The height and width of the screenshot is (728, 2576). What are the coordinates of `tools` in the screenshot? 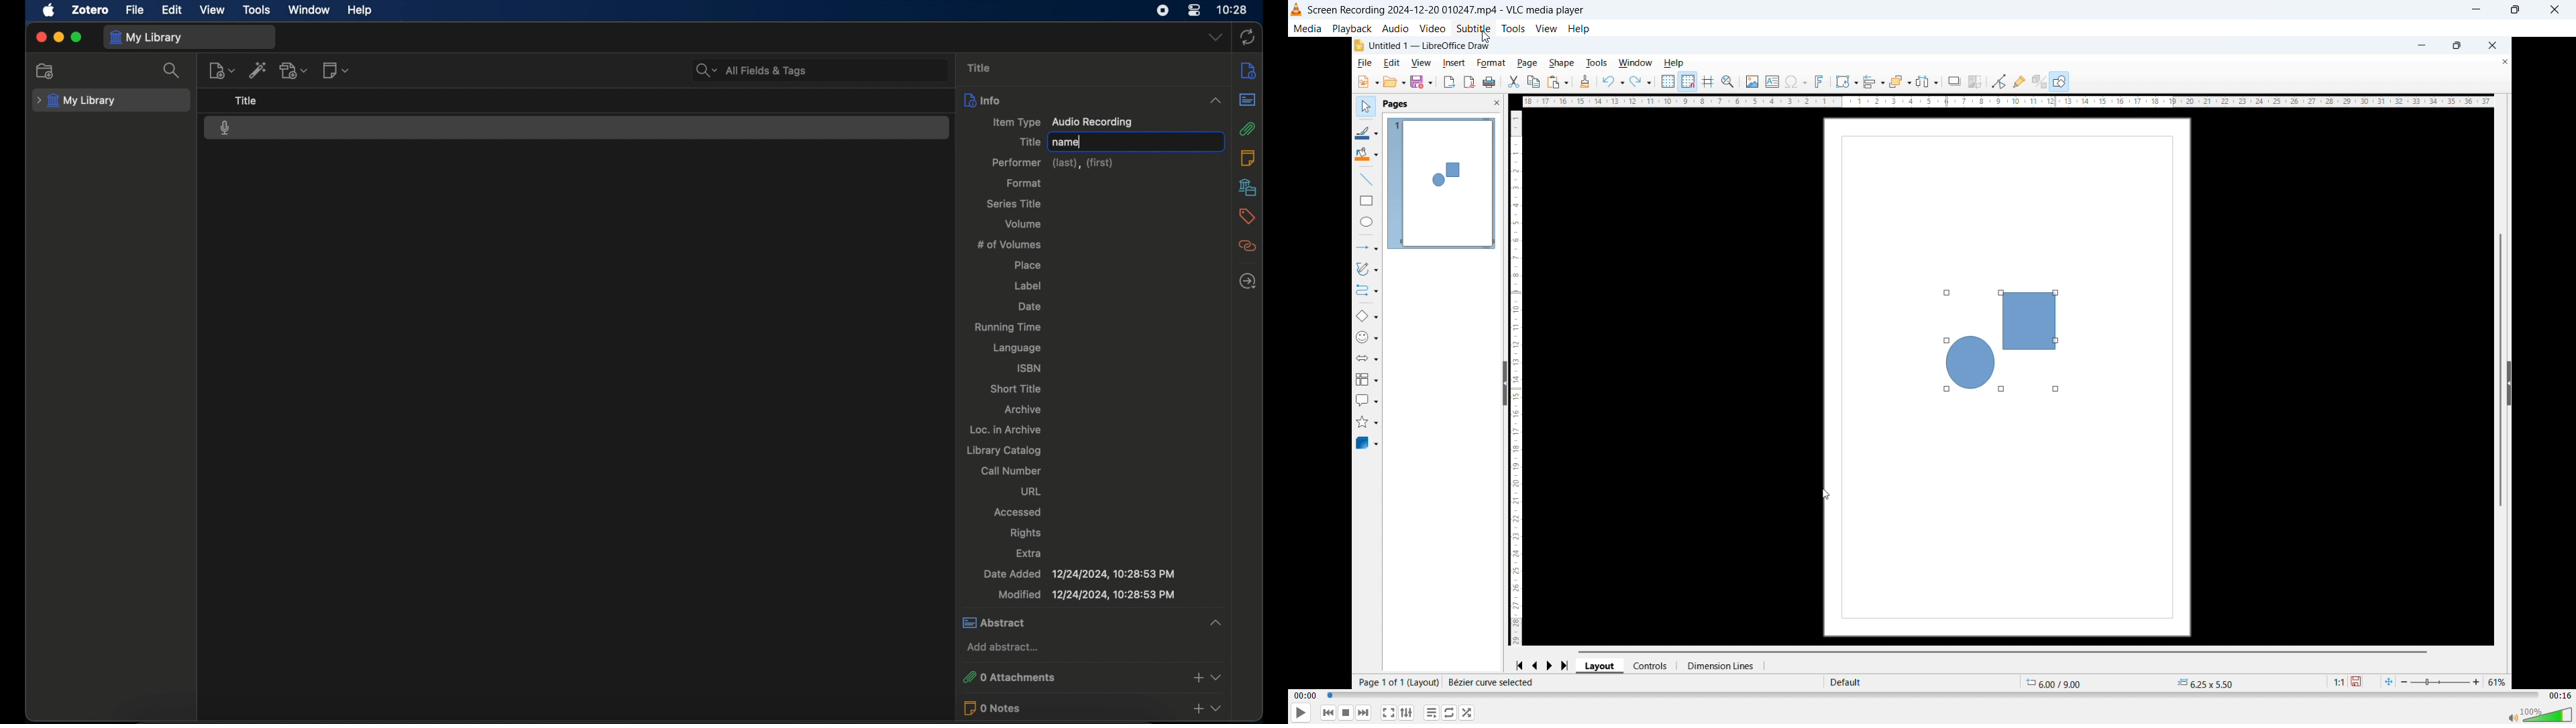 It's located at (256, 10).